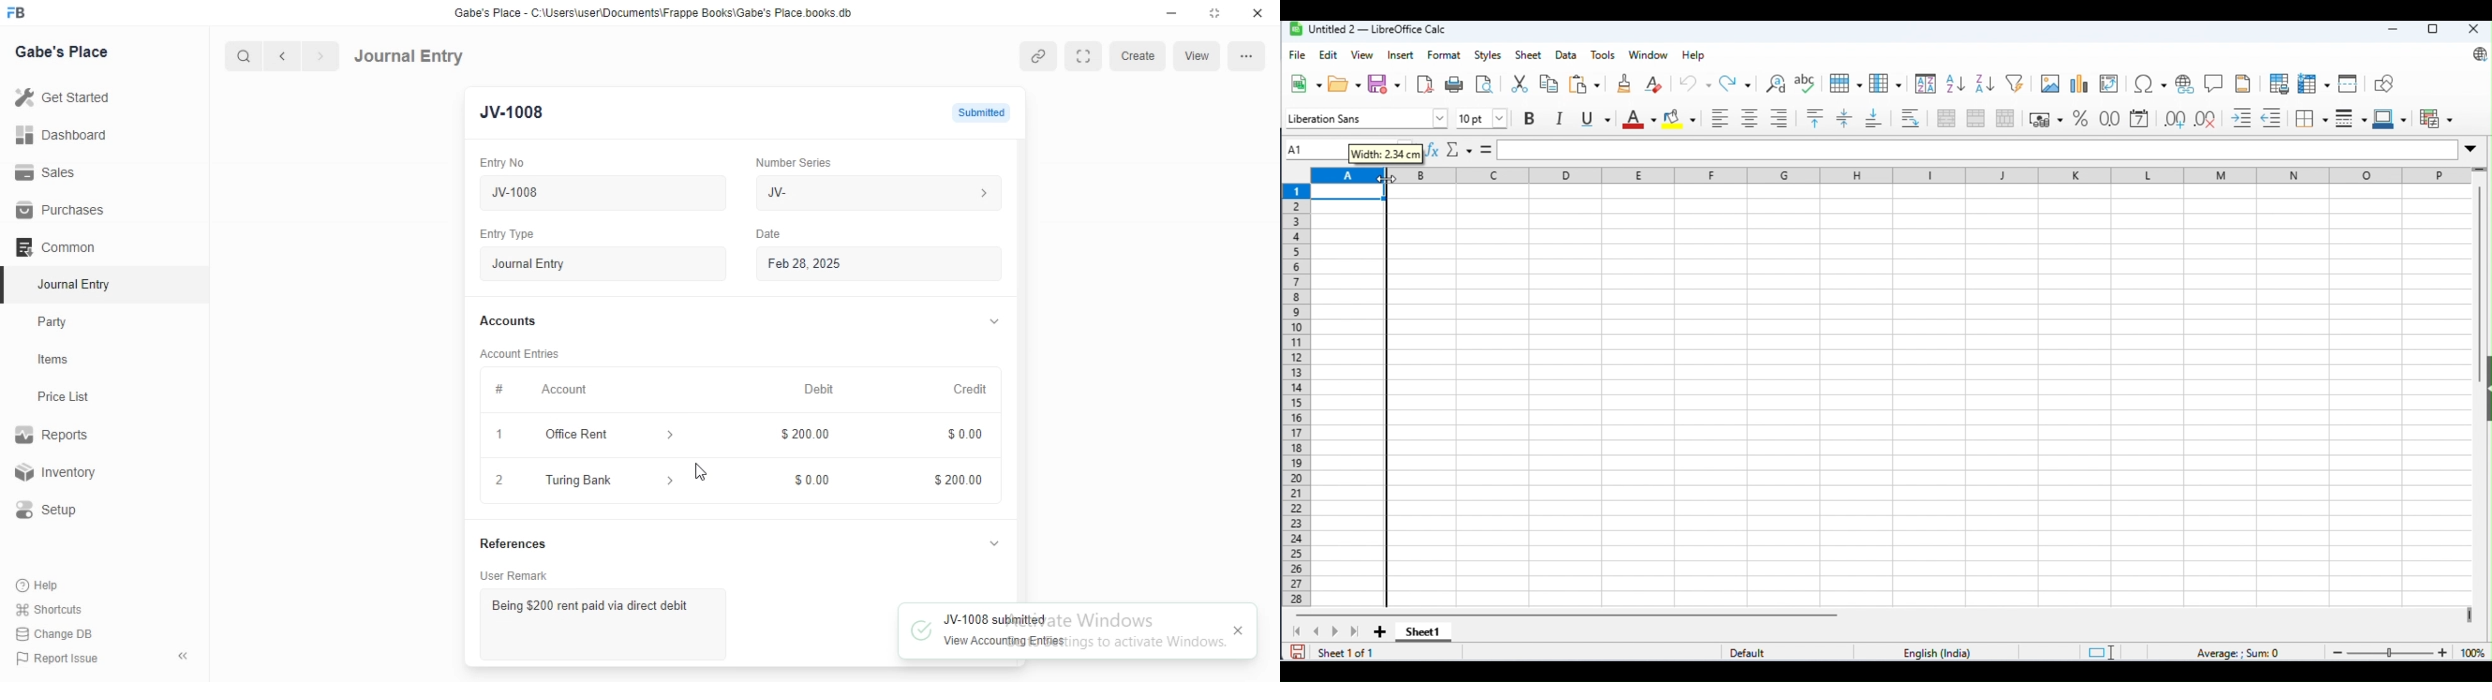 This screenshot has height=700, width=2492. I want to click on data, so click(1567, 56).